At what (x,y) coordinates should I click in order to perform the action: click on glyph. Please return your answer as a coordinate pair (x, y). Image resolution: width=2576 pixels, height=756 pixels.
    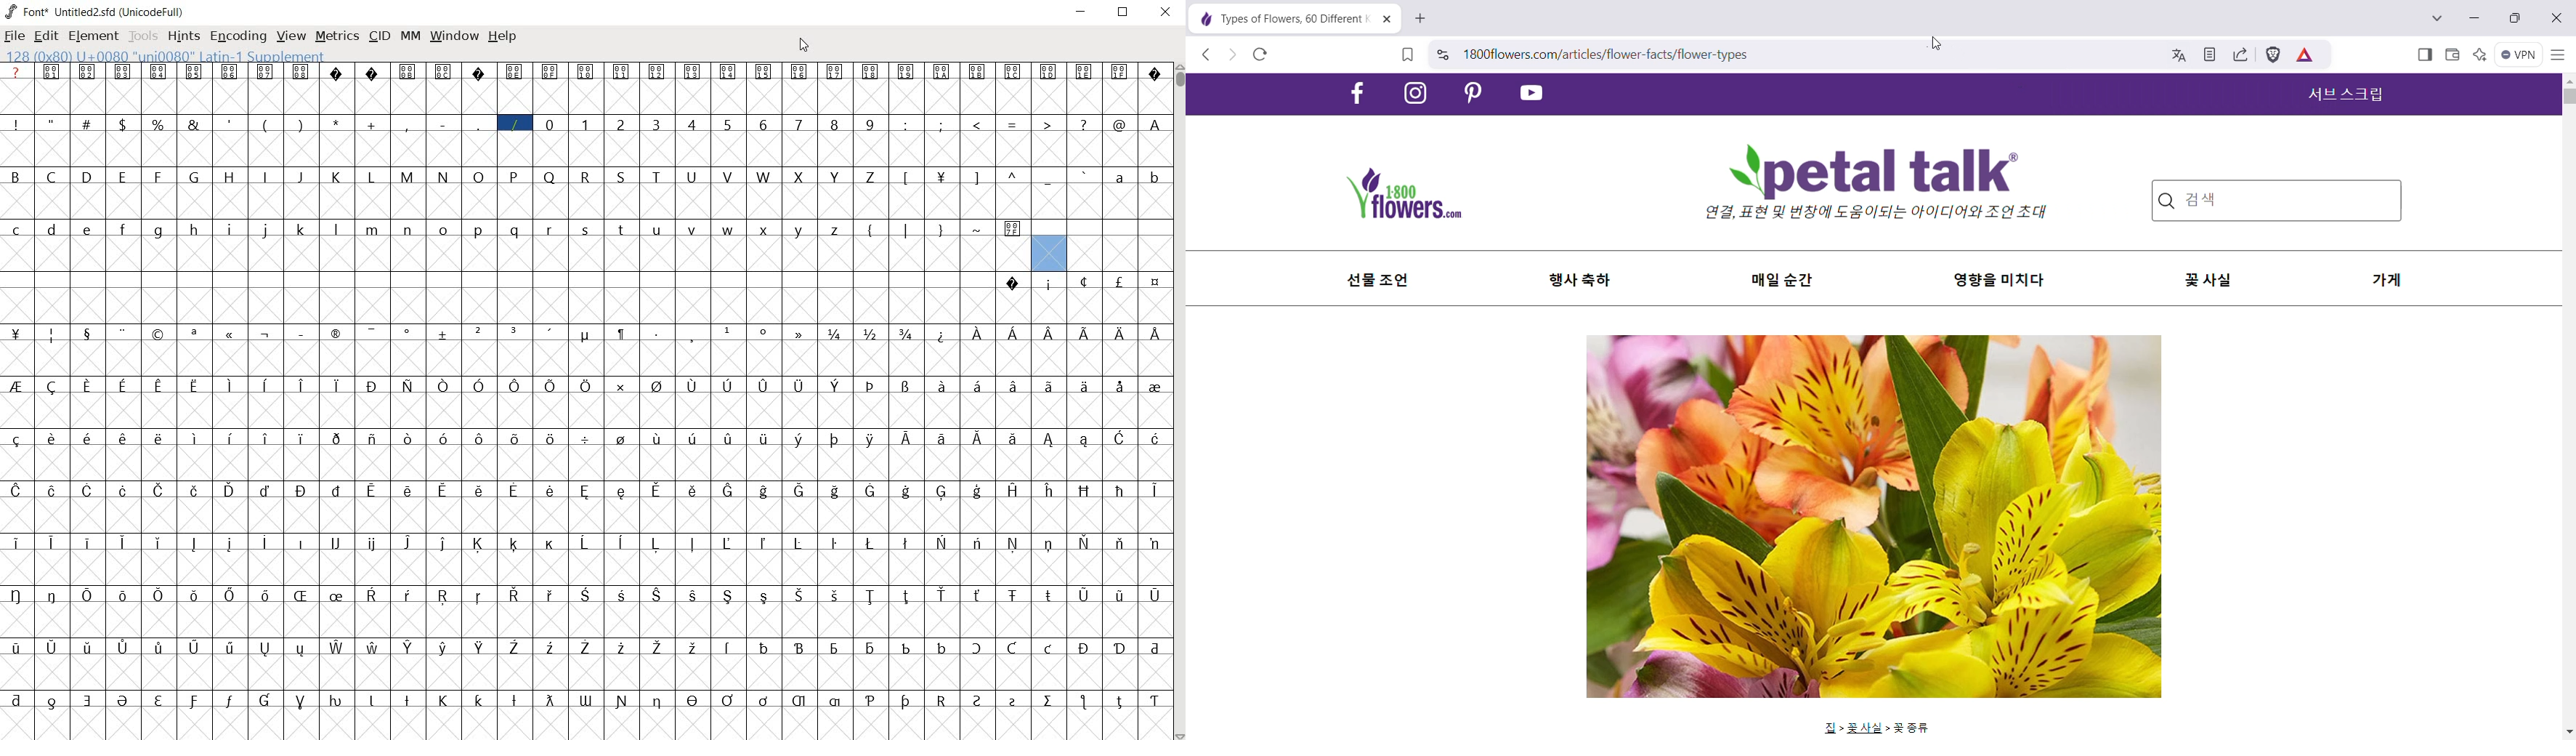
    Looking at the image, I should click on (408, 334).